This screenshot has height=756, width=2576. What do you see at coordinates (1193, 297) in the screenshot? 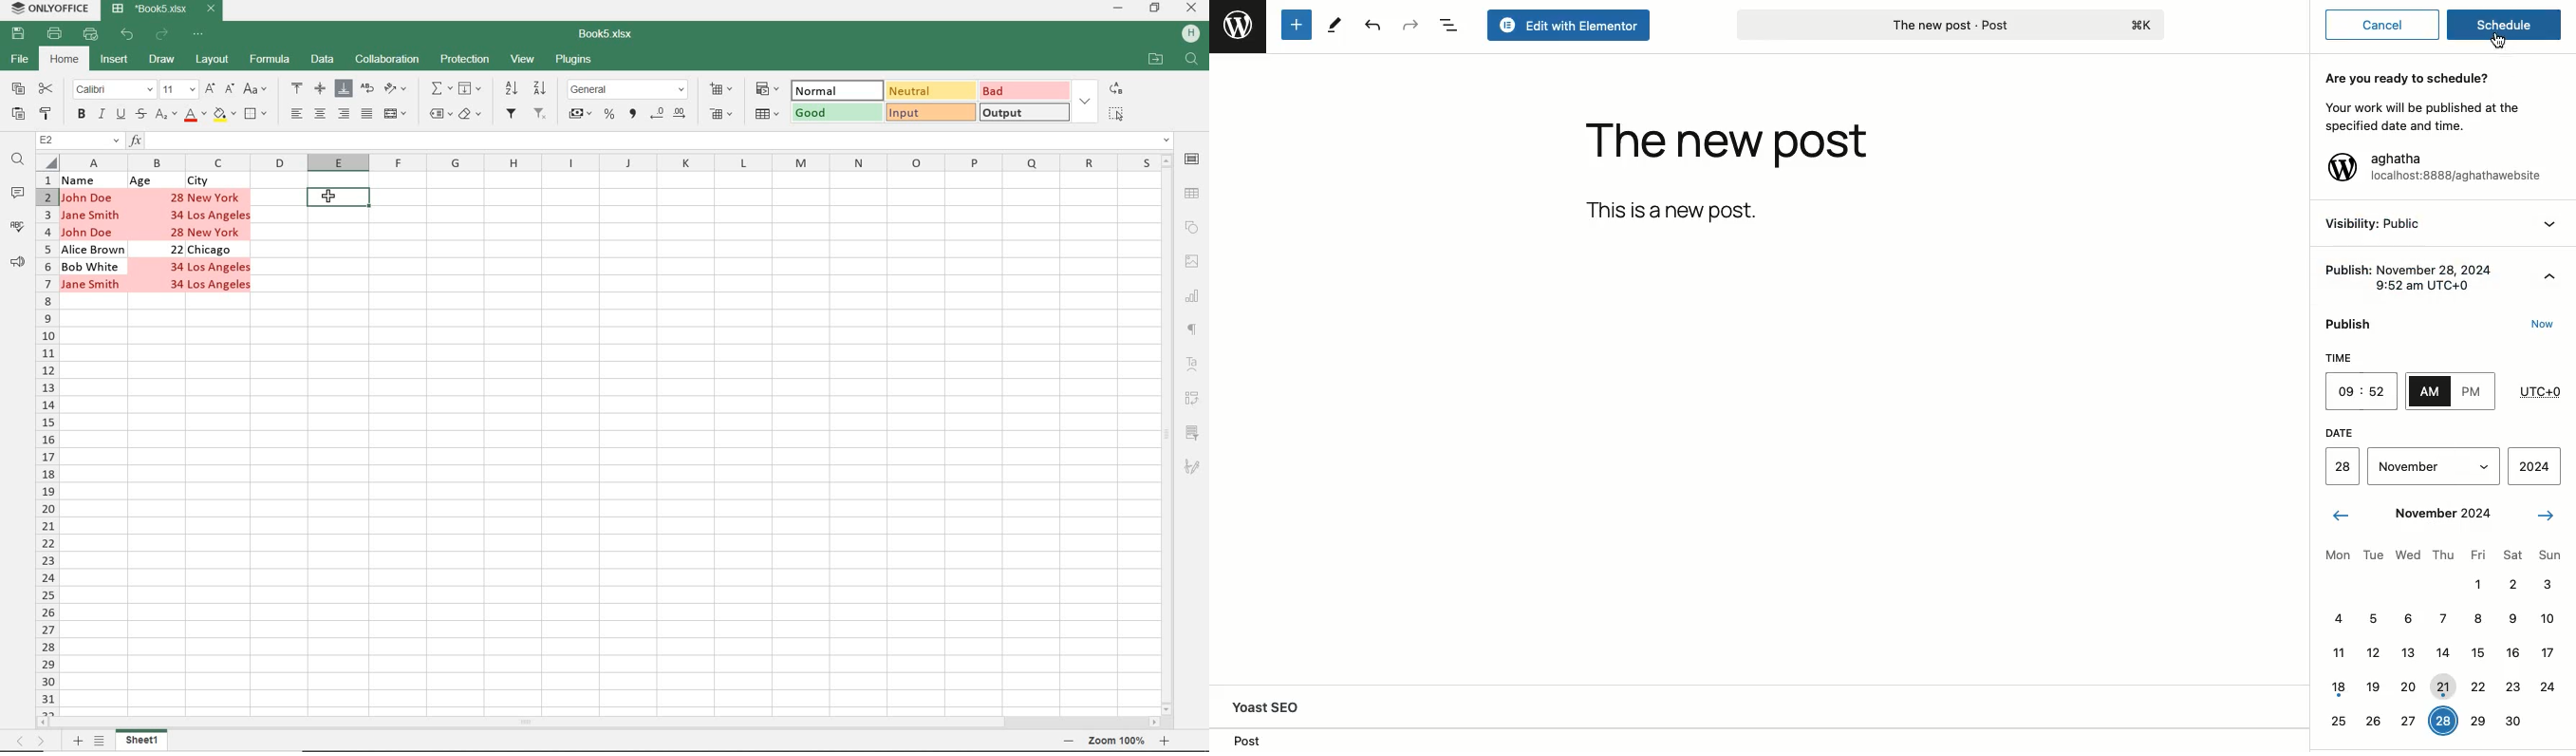
I see `CHART` at bounding box center [1193, 297].